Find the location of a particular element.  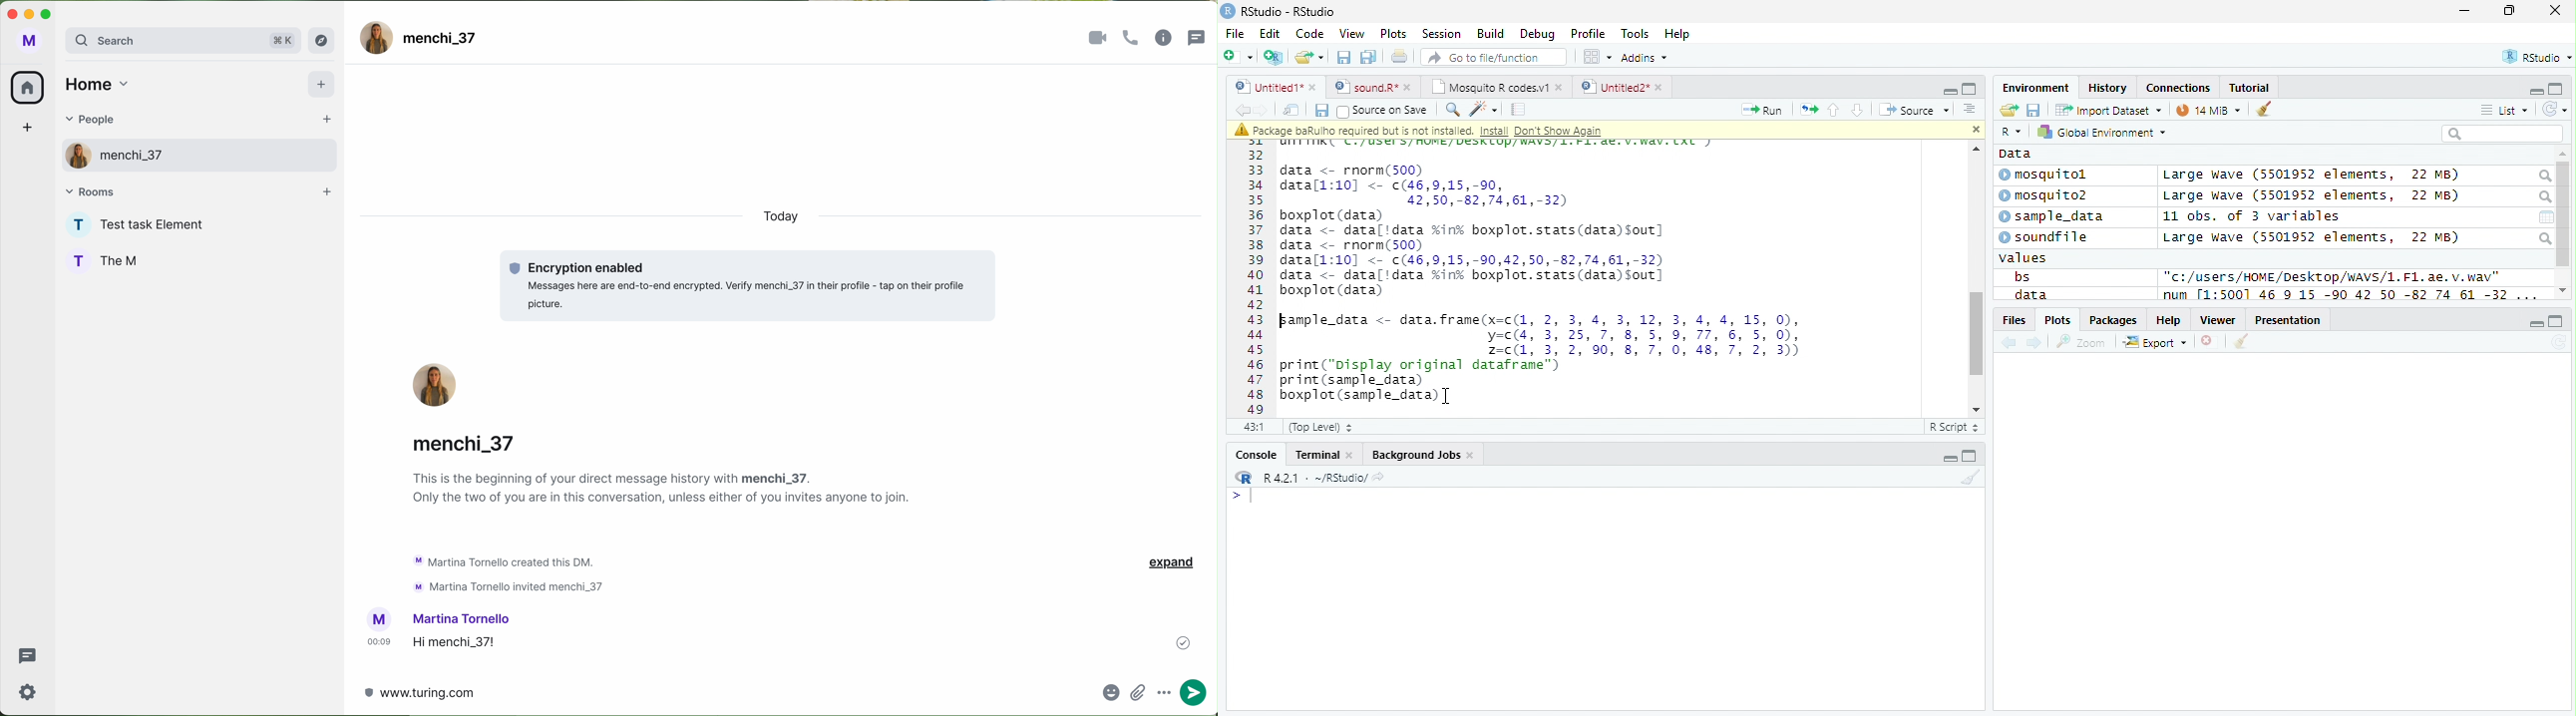

new file is located at coordinates (1239, 57).